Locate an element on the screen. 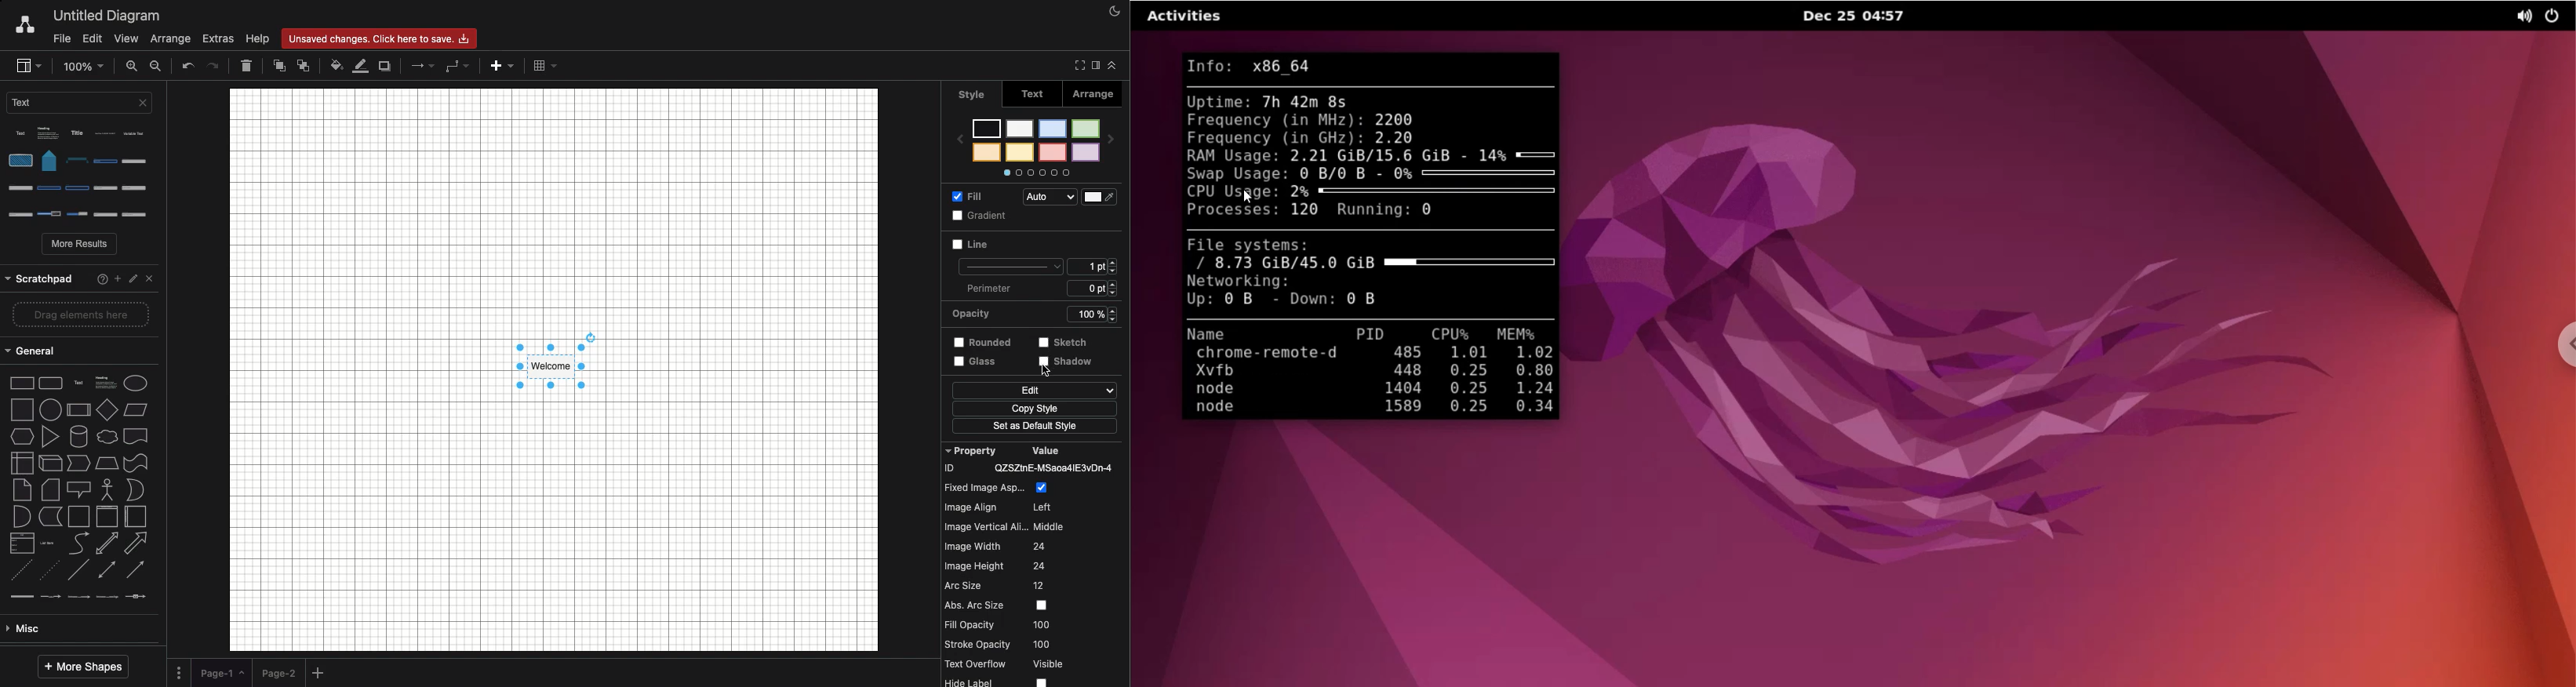  View is located at coordinates (127, 40).